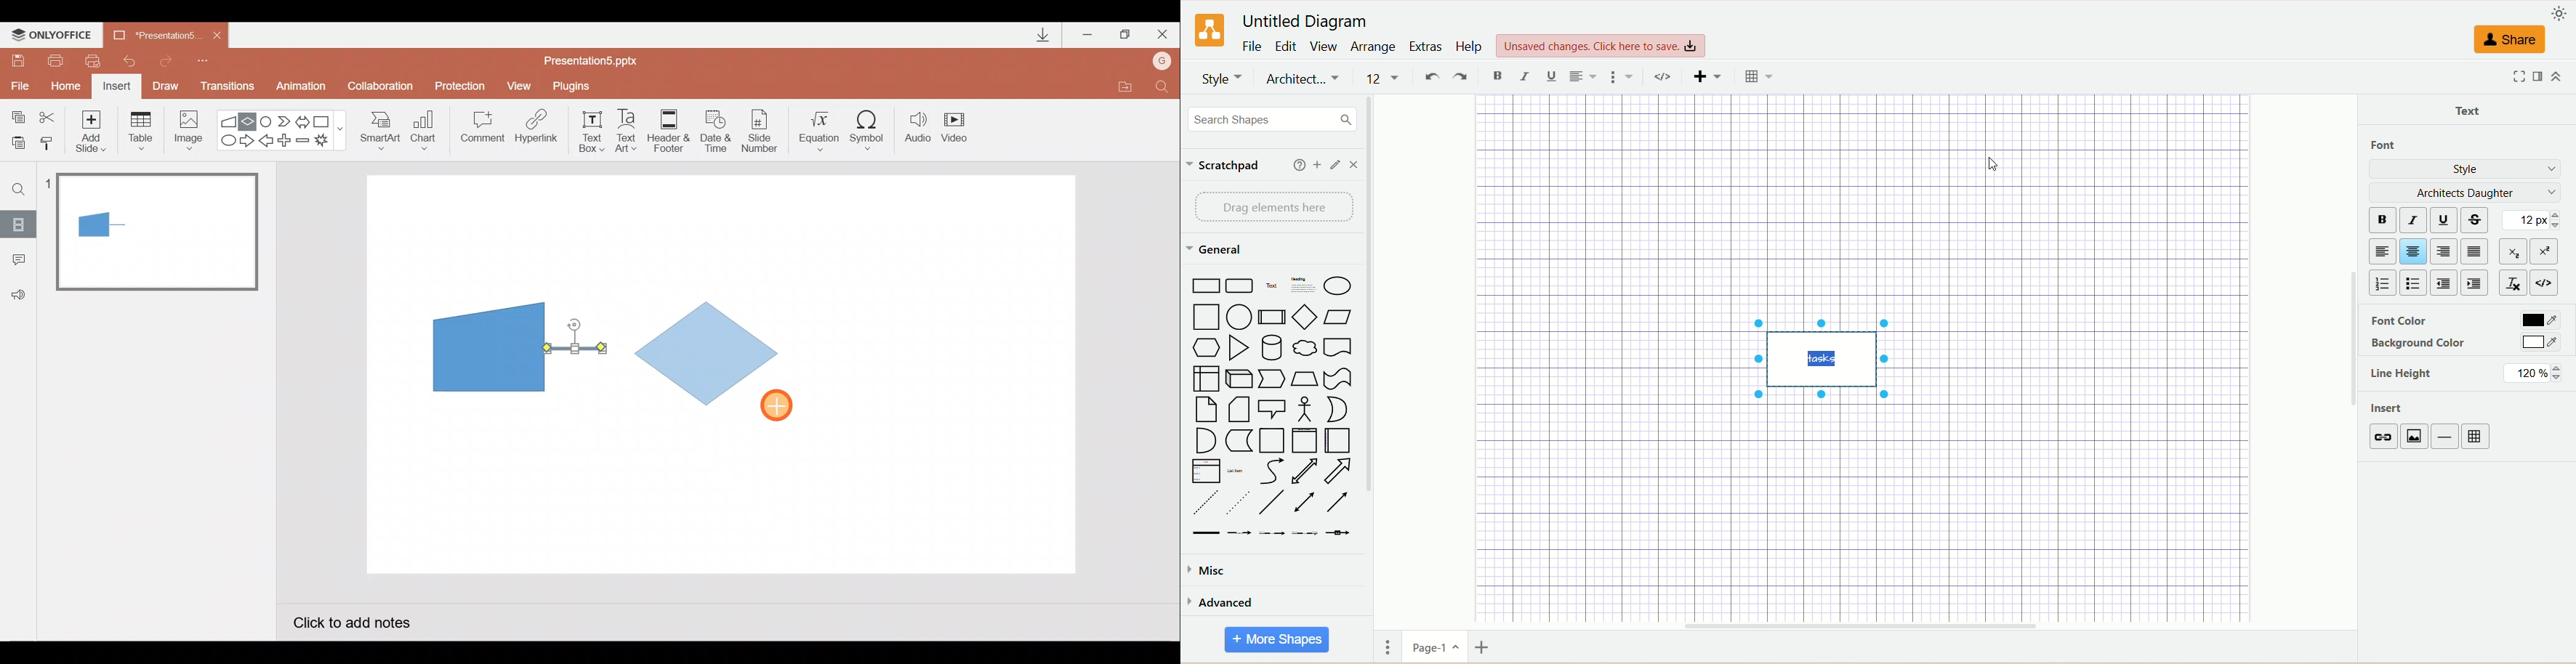 The width and height of the screenshot is (2576, 672). What do you see at coordinates (2381, 283) in the screenshot?
I see `numbered list` at bounding box center [2381, 283].